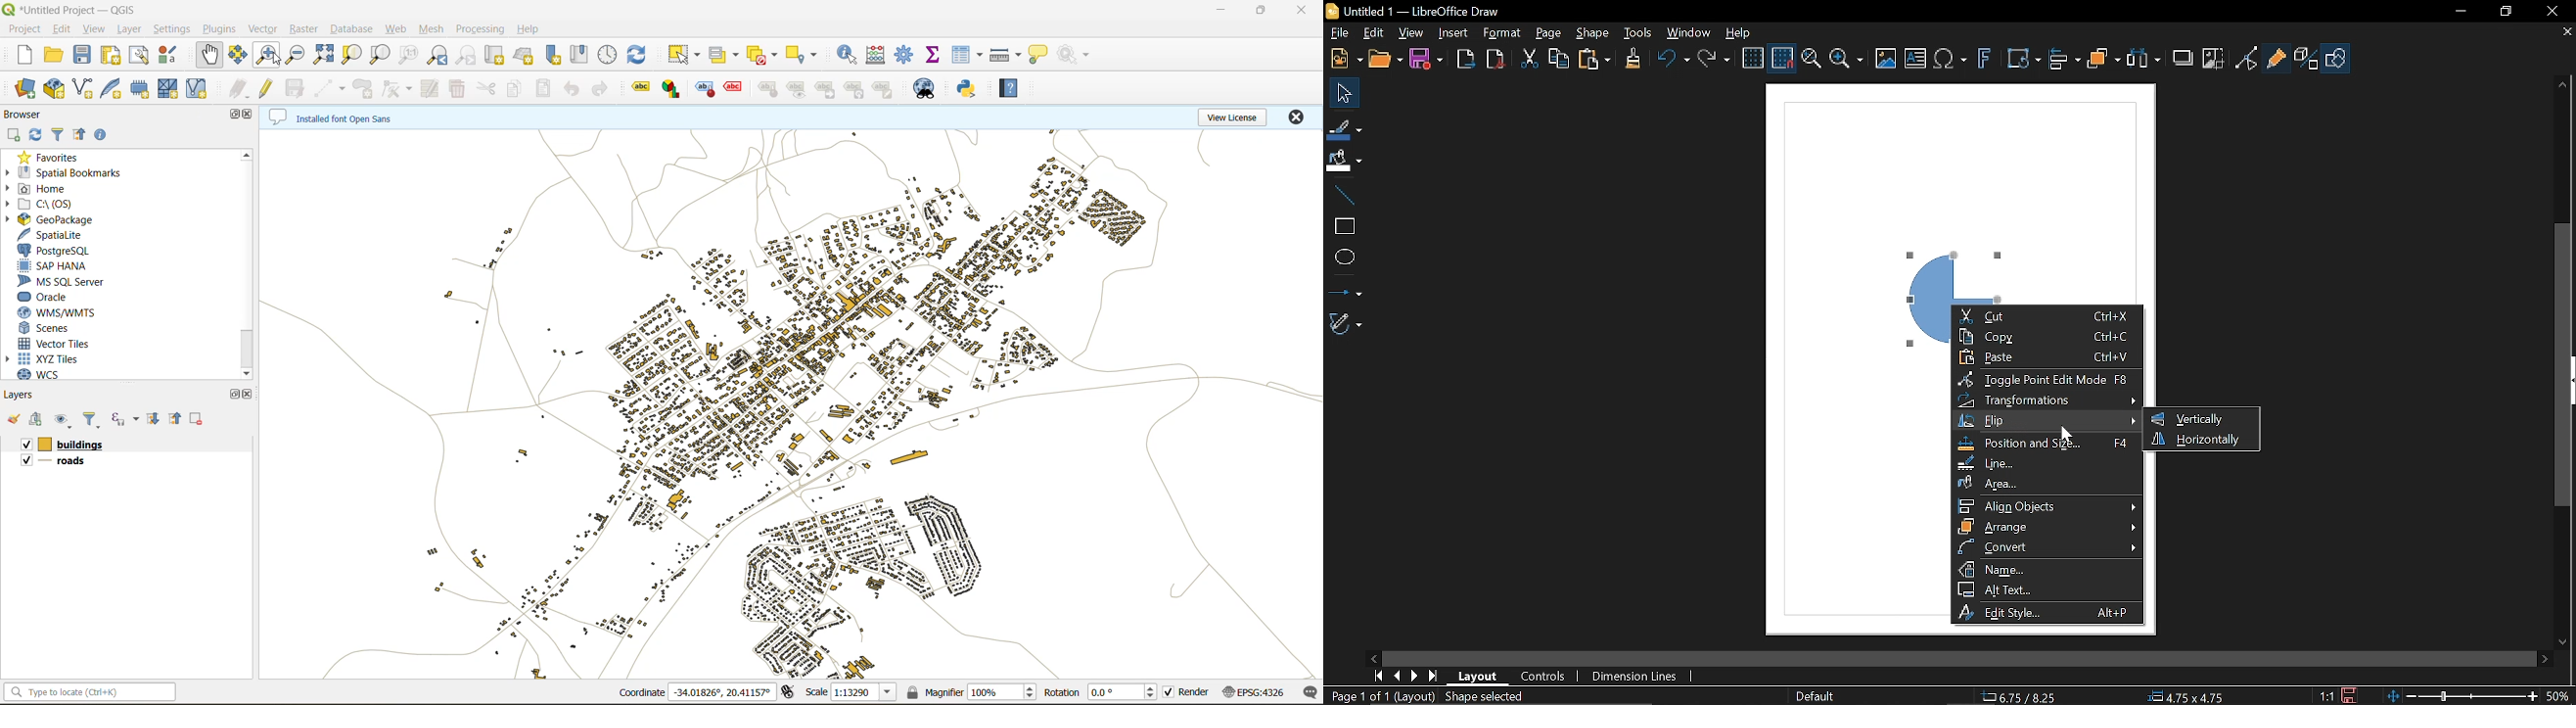 Image resolution: width=2576 pixels, height=728 pixels. I want to click on Crop, so click(2212, 58).